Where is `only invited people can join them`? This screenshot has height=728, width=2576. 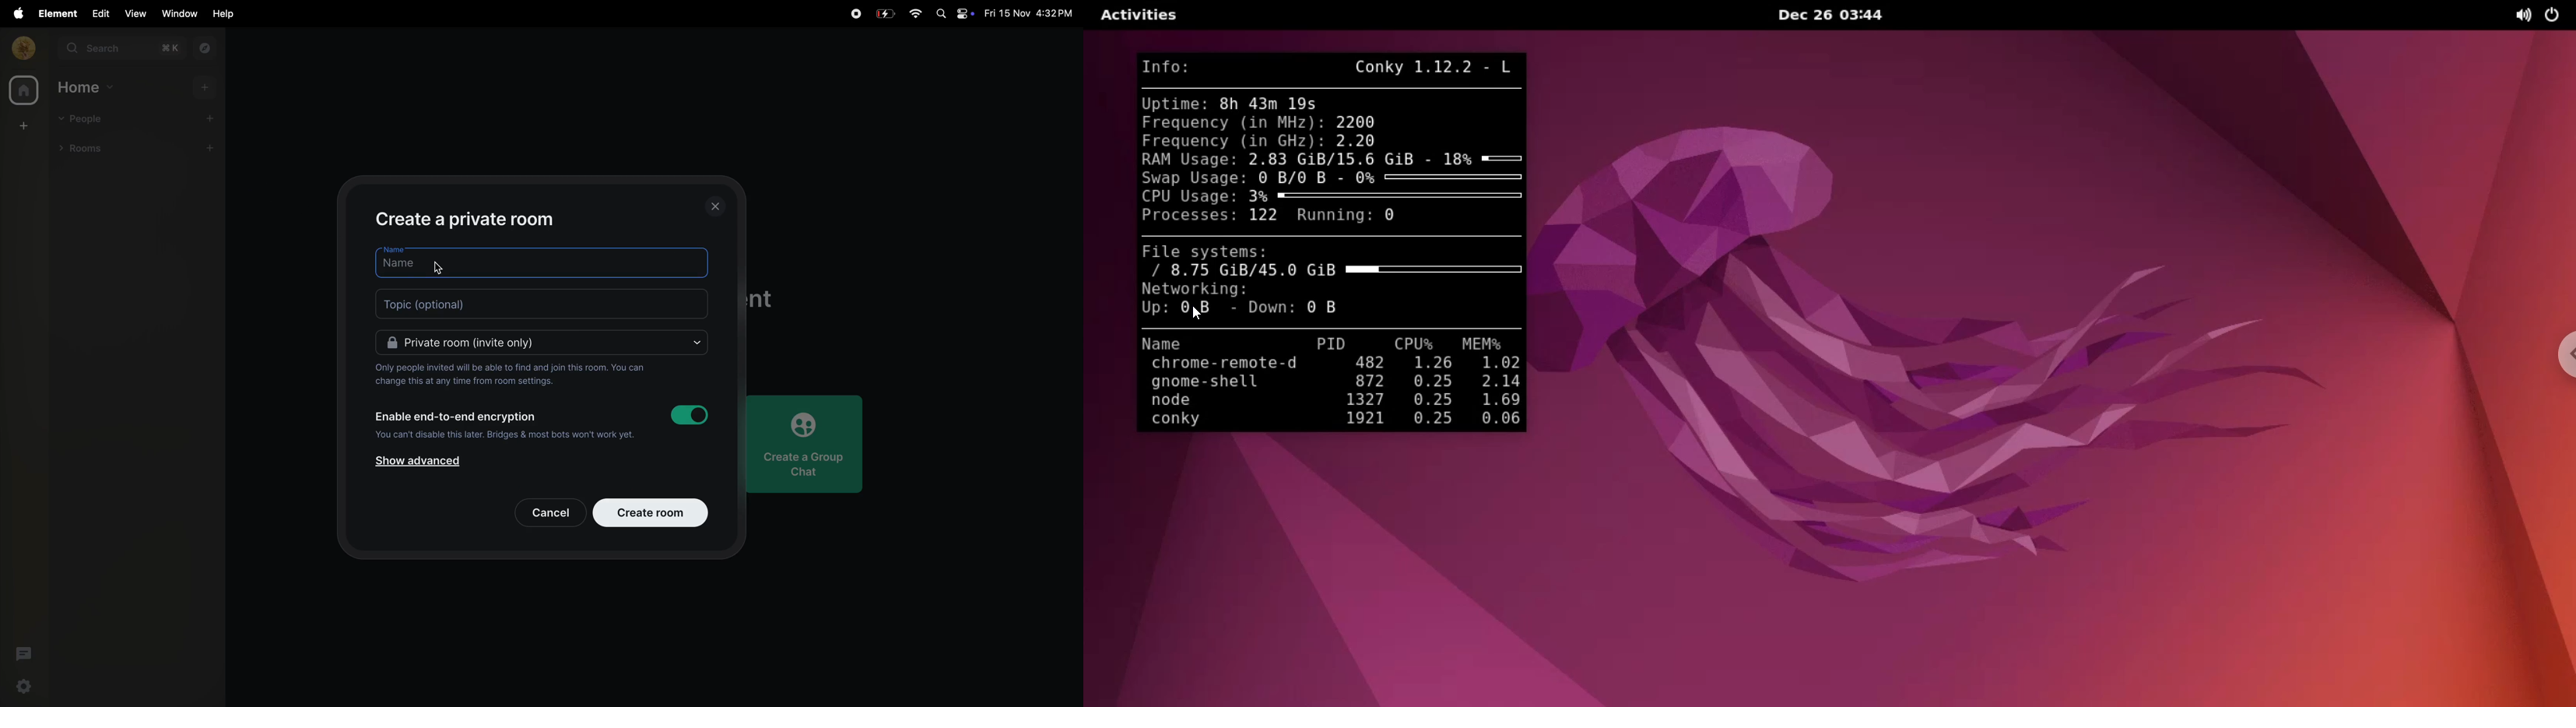
only invited people can join them is located at coordinates (510, 374).